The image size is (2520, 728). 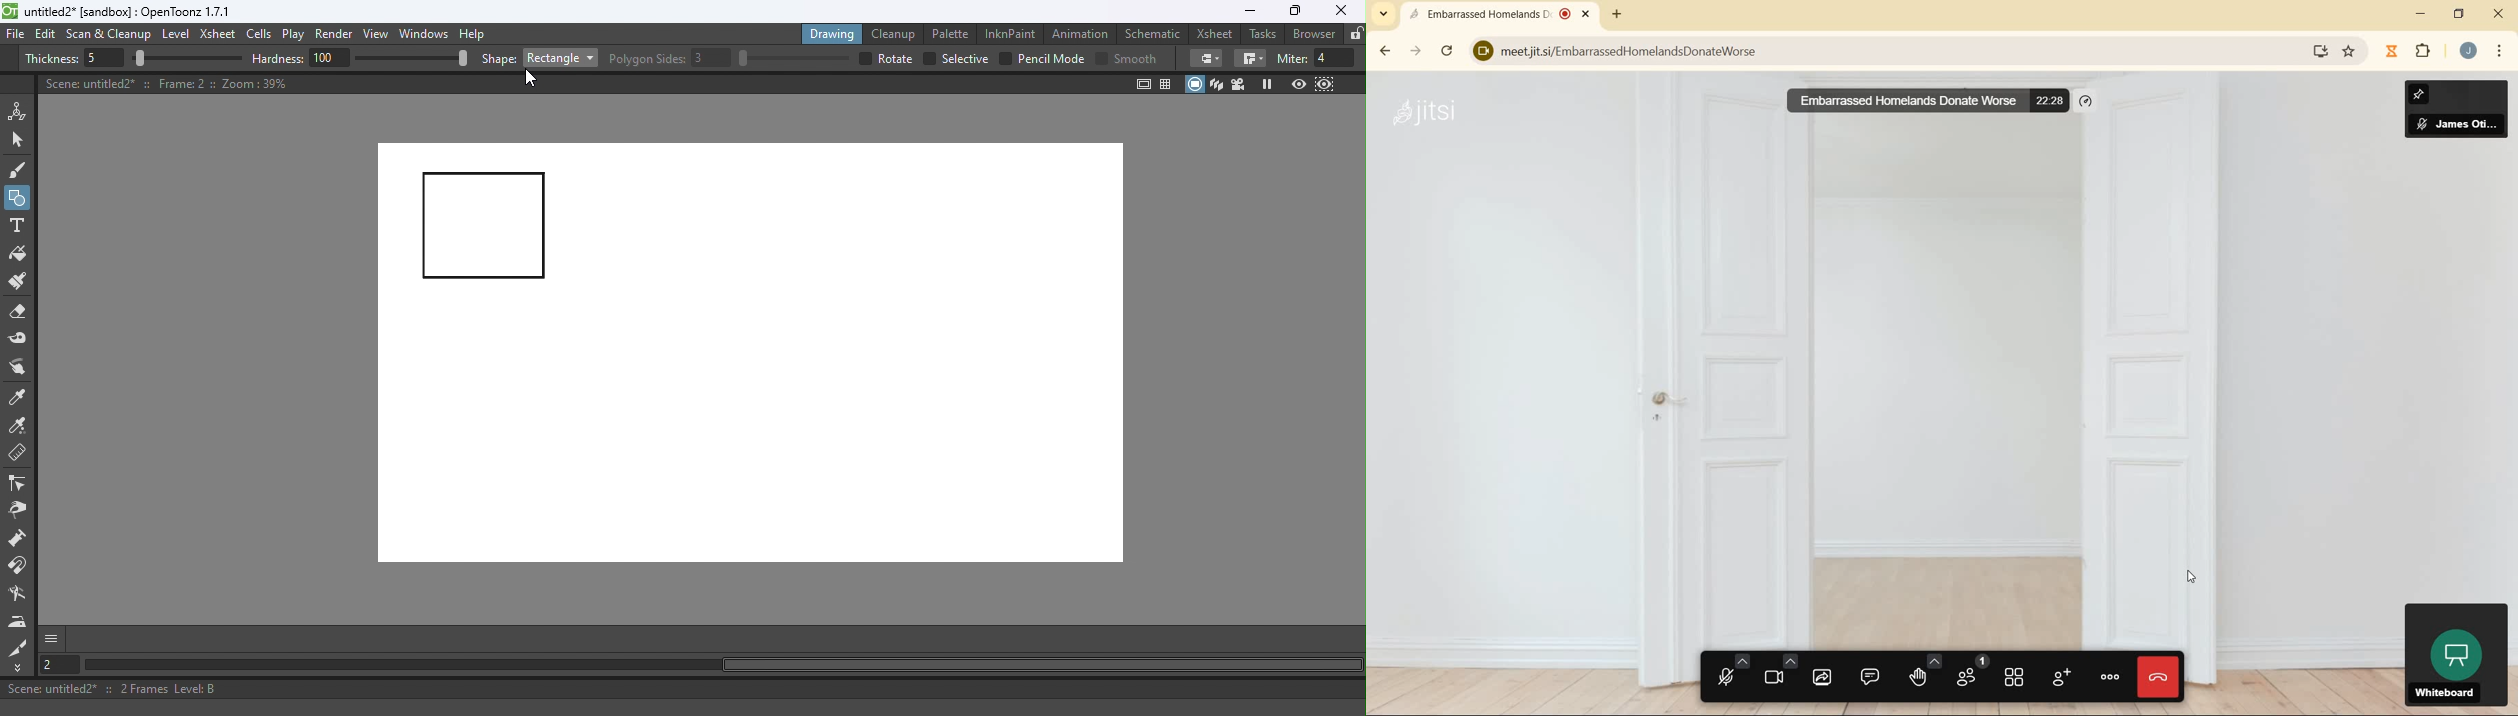 What do you see at coordinates (1264, 34) in the screenshot?
I see `Tasks` at bounding box center [1264, 34].